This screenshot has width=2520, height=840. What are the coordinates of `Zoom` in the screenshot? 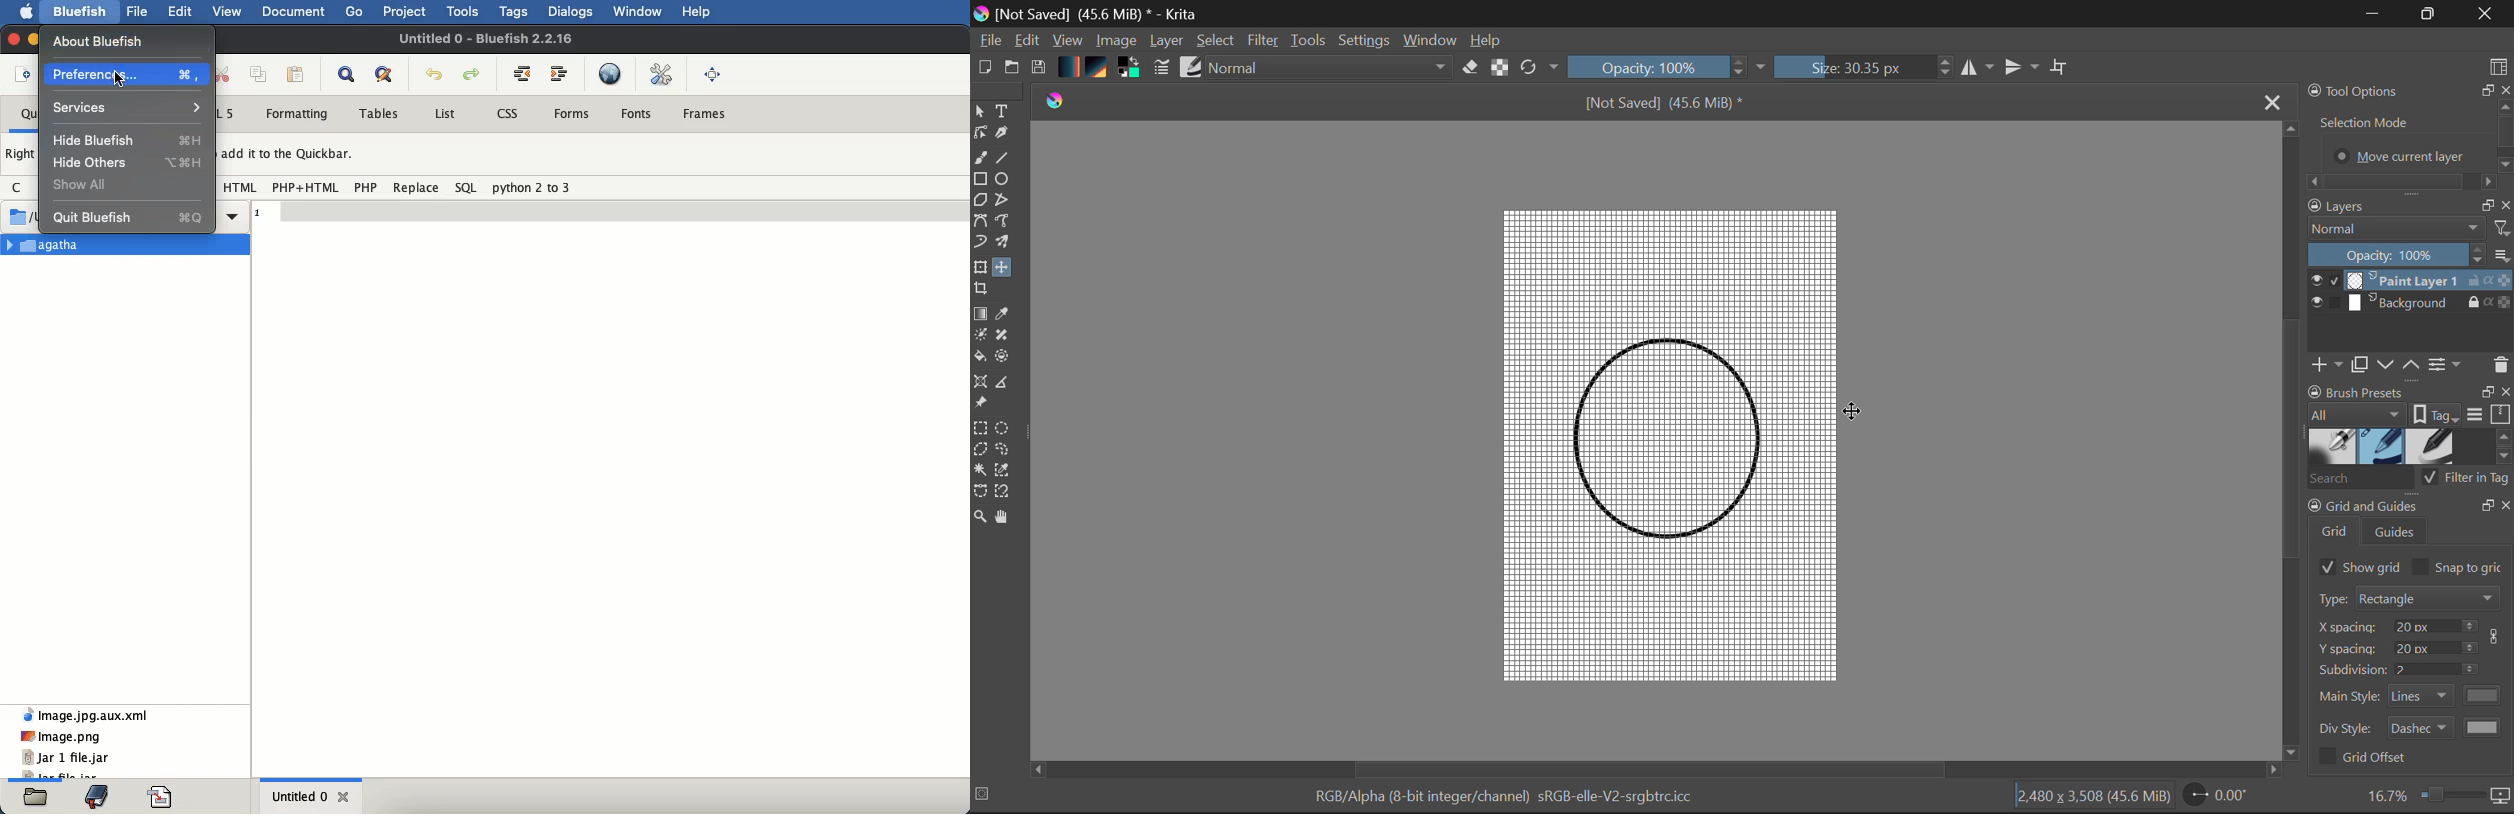 It's located at (2437, 796).